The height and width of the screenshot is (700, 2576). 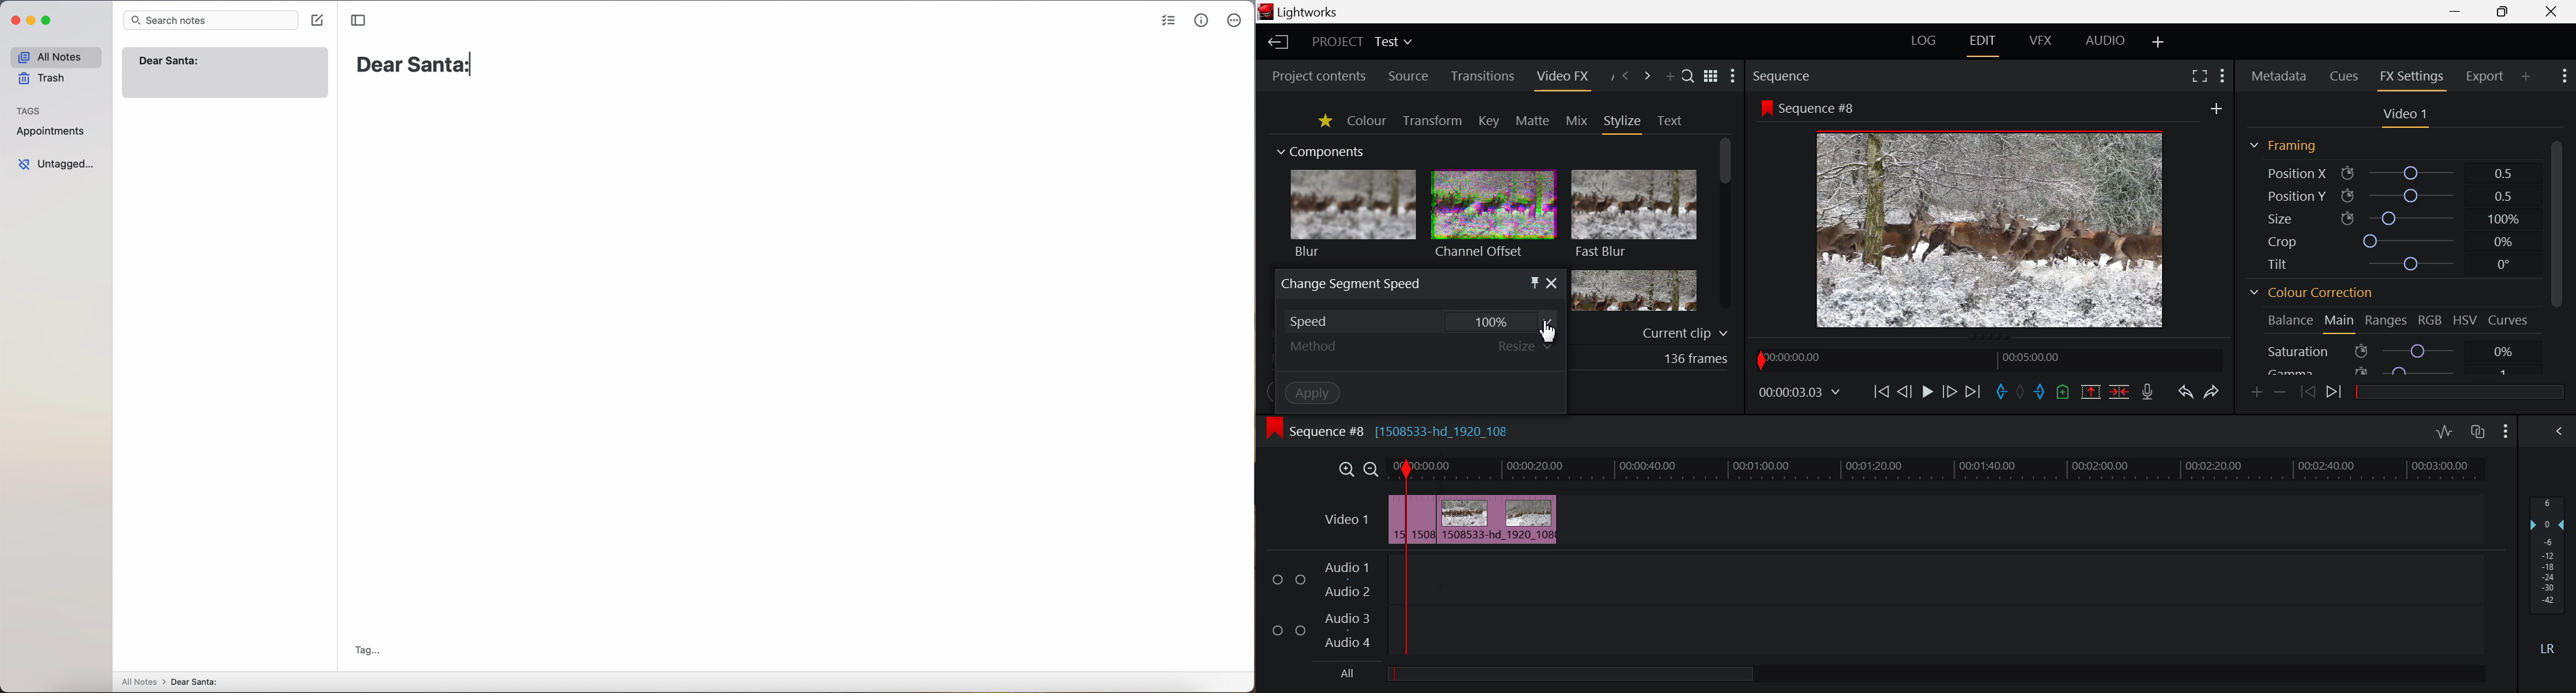 I want to click on Show Audio Mix, so click(x=2560, y=432).